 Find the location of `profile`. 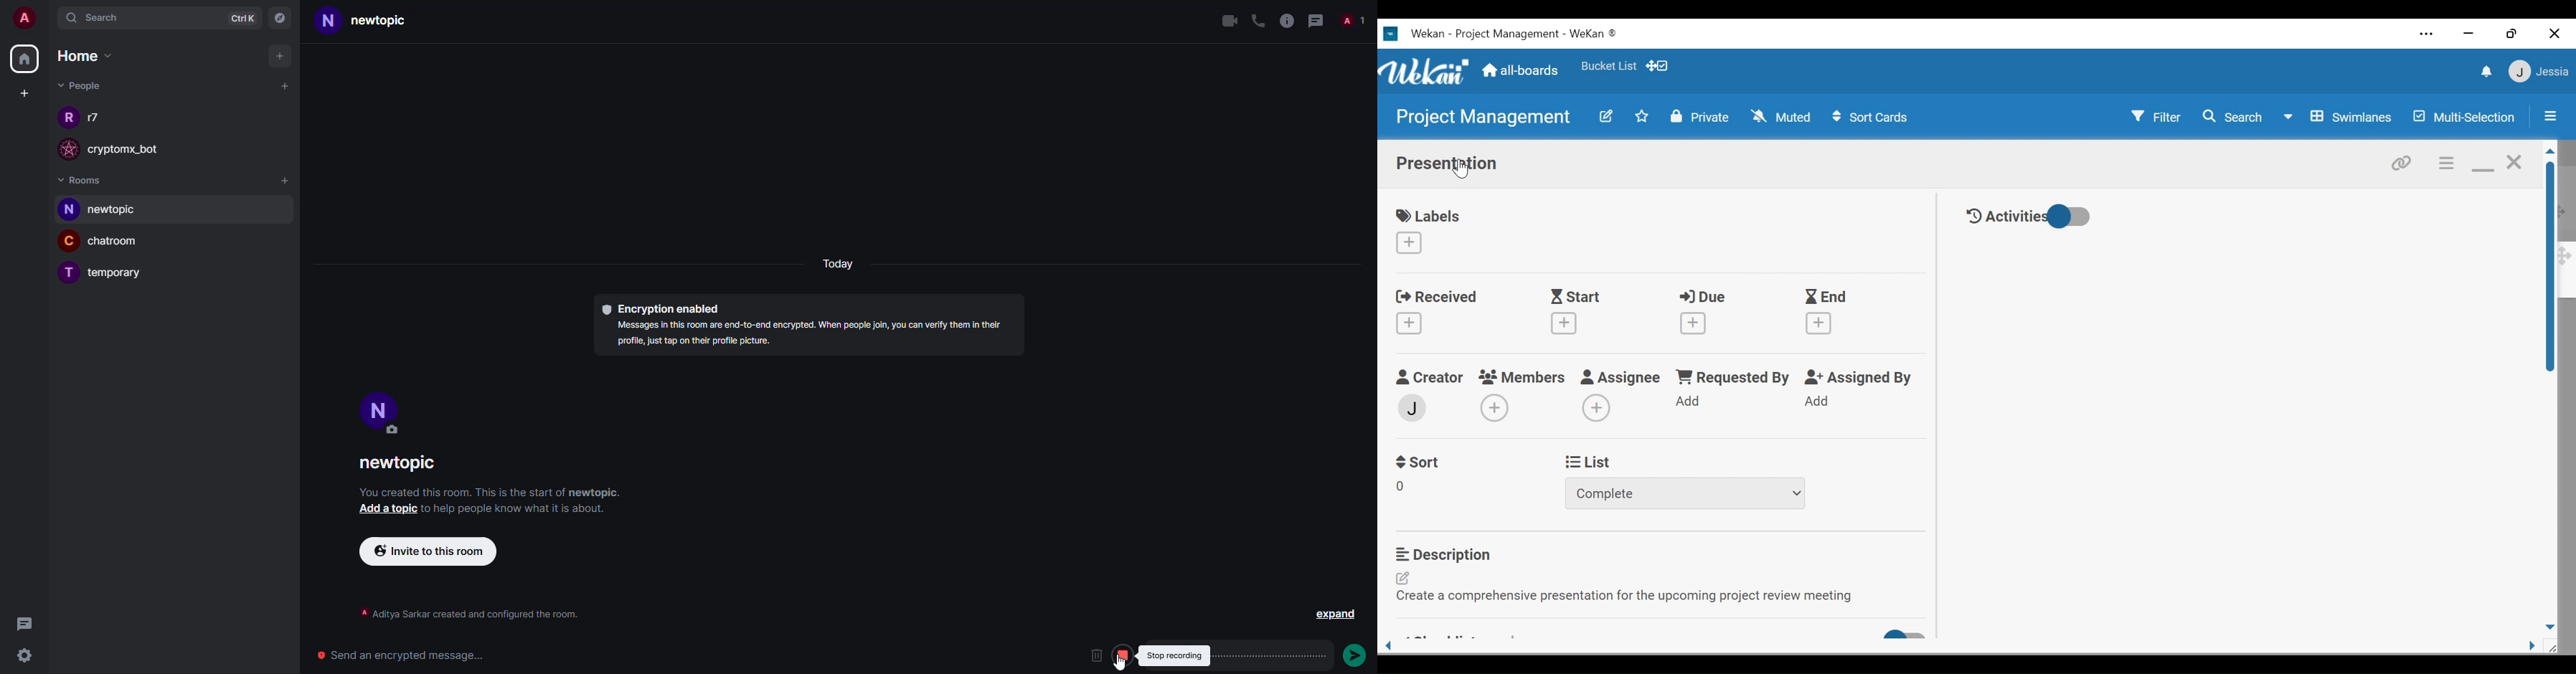

profile is located at coordinates (379, 407).